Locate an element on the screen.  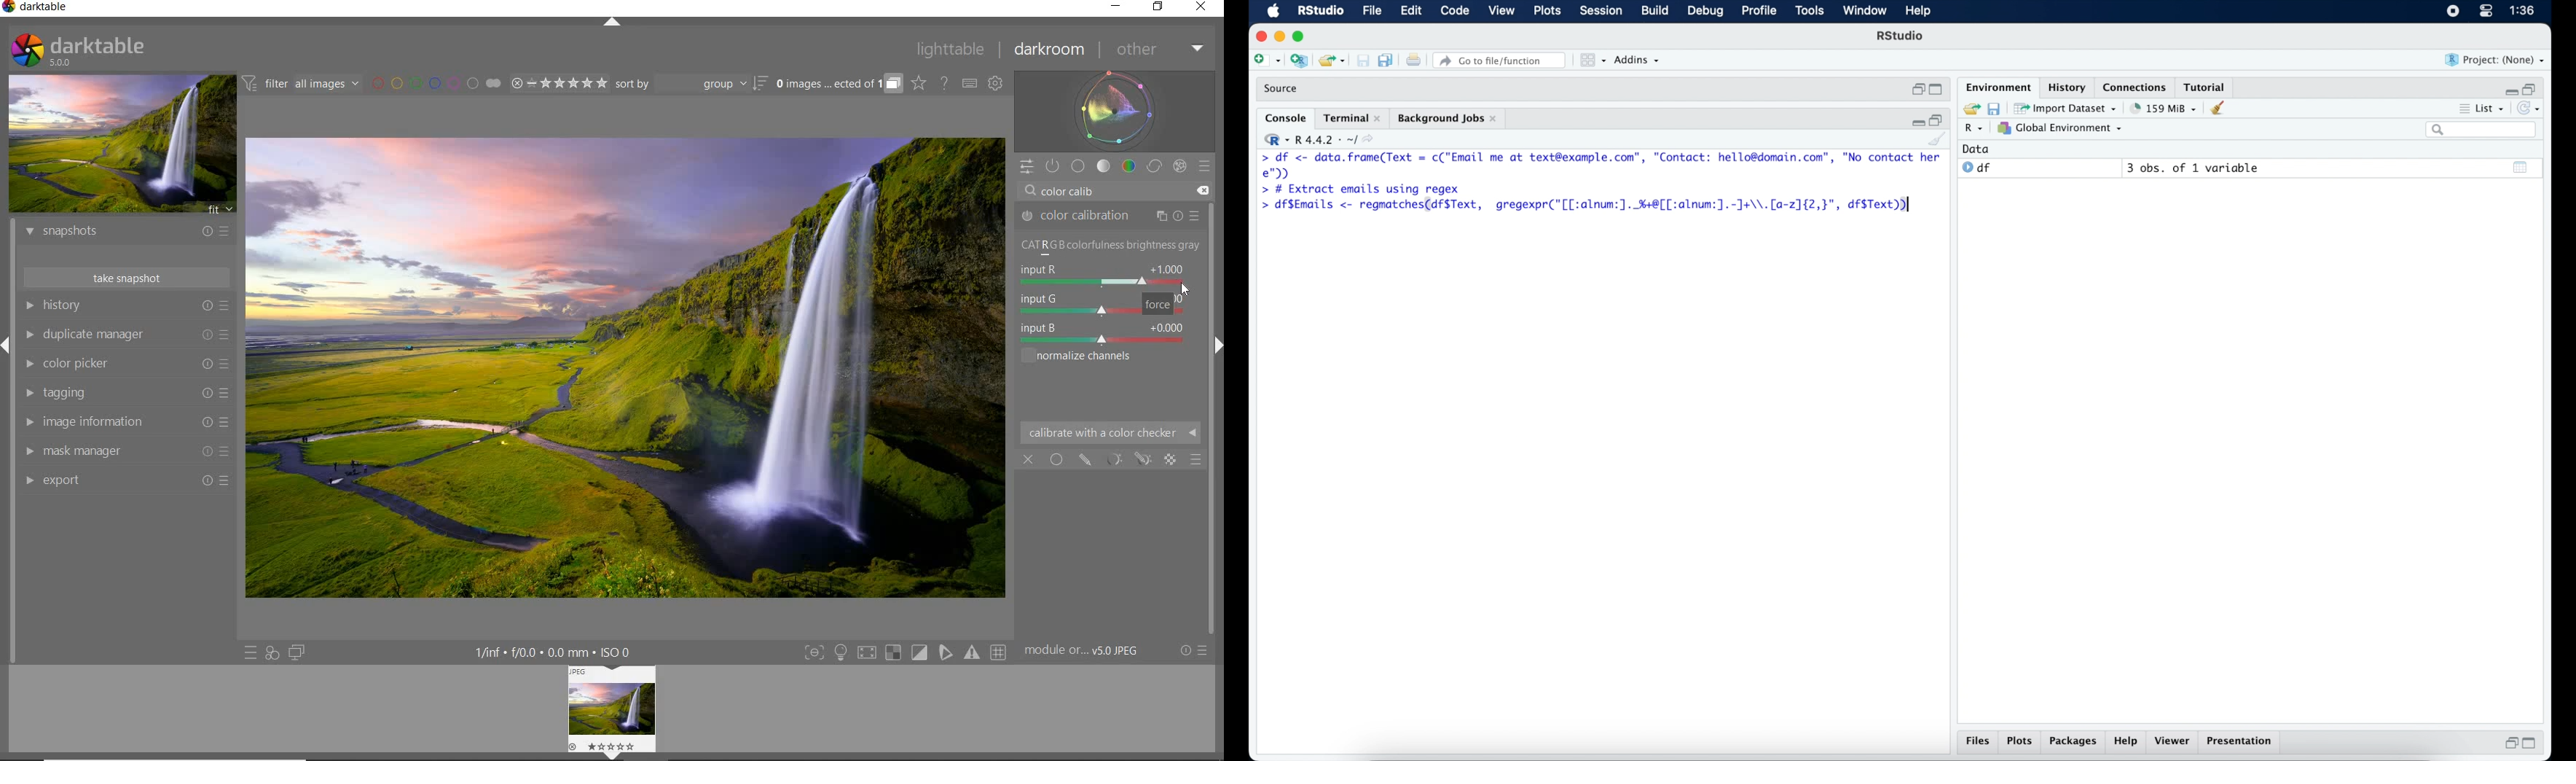
global environment is located at coordinates (2064, 129).